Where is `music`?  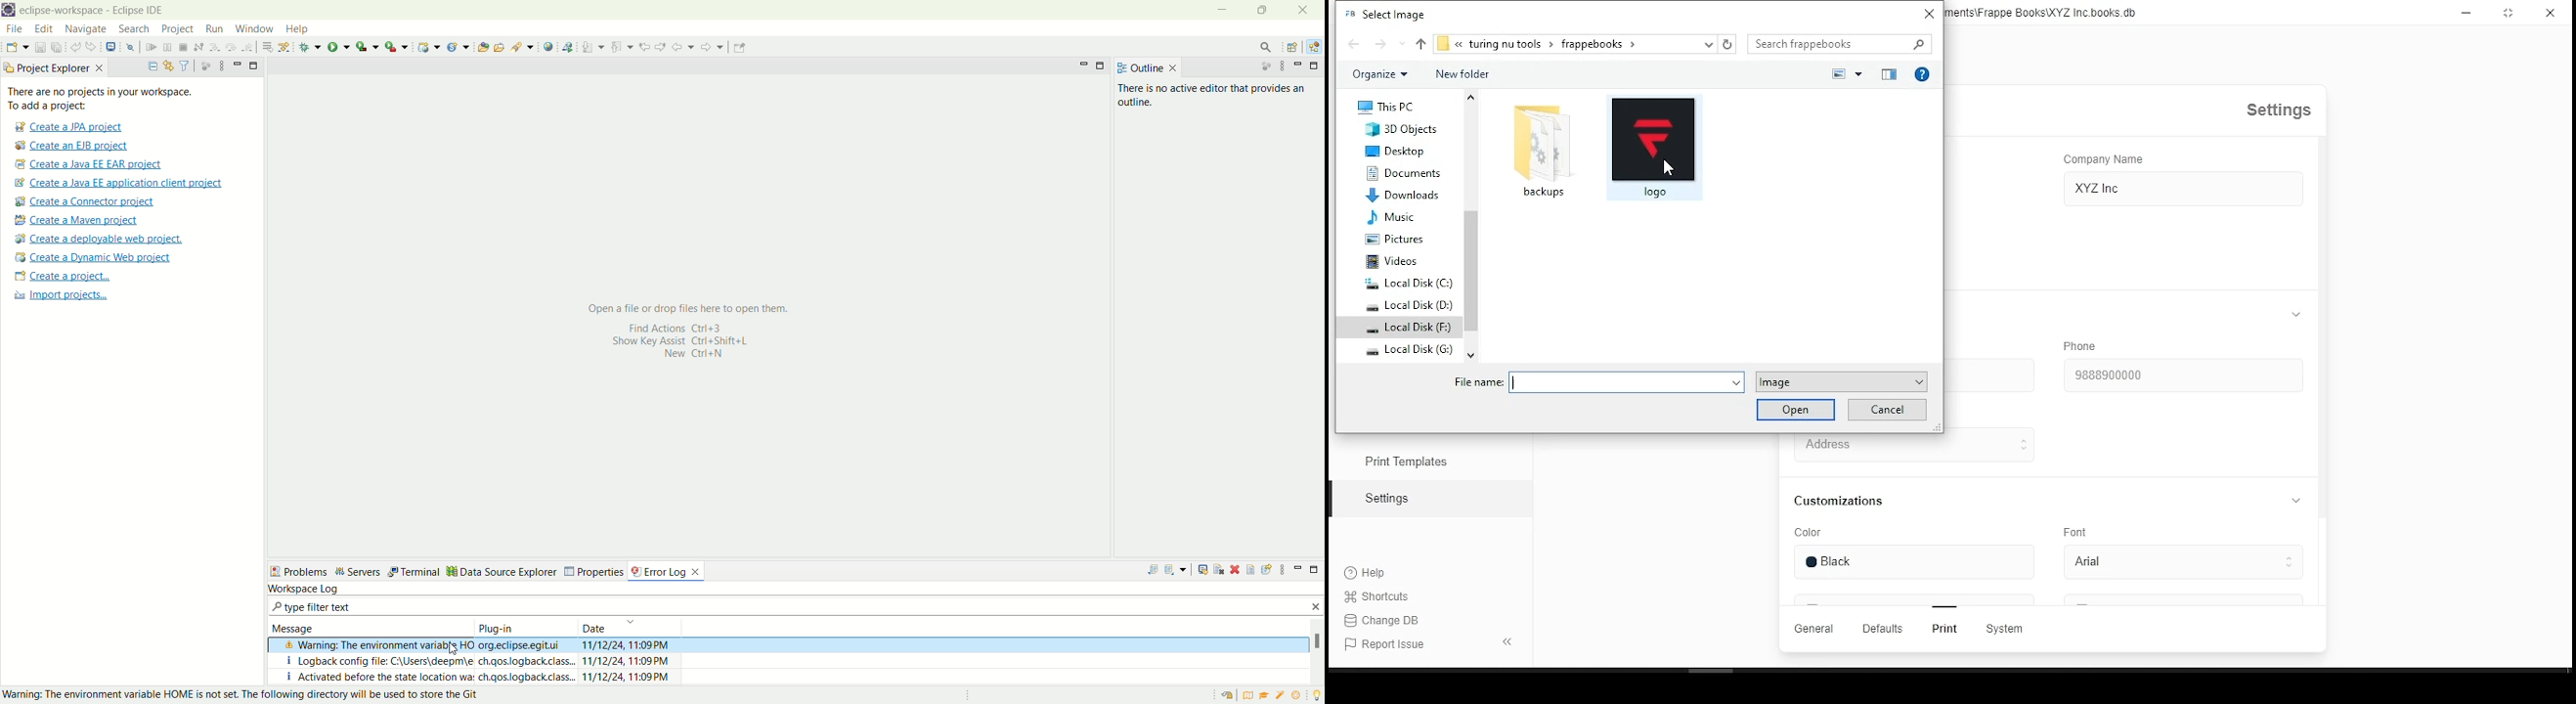 music is located at coordinates (1398, 217).